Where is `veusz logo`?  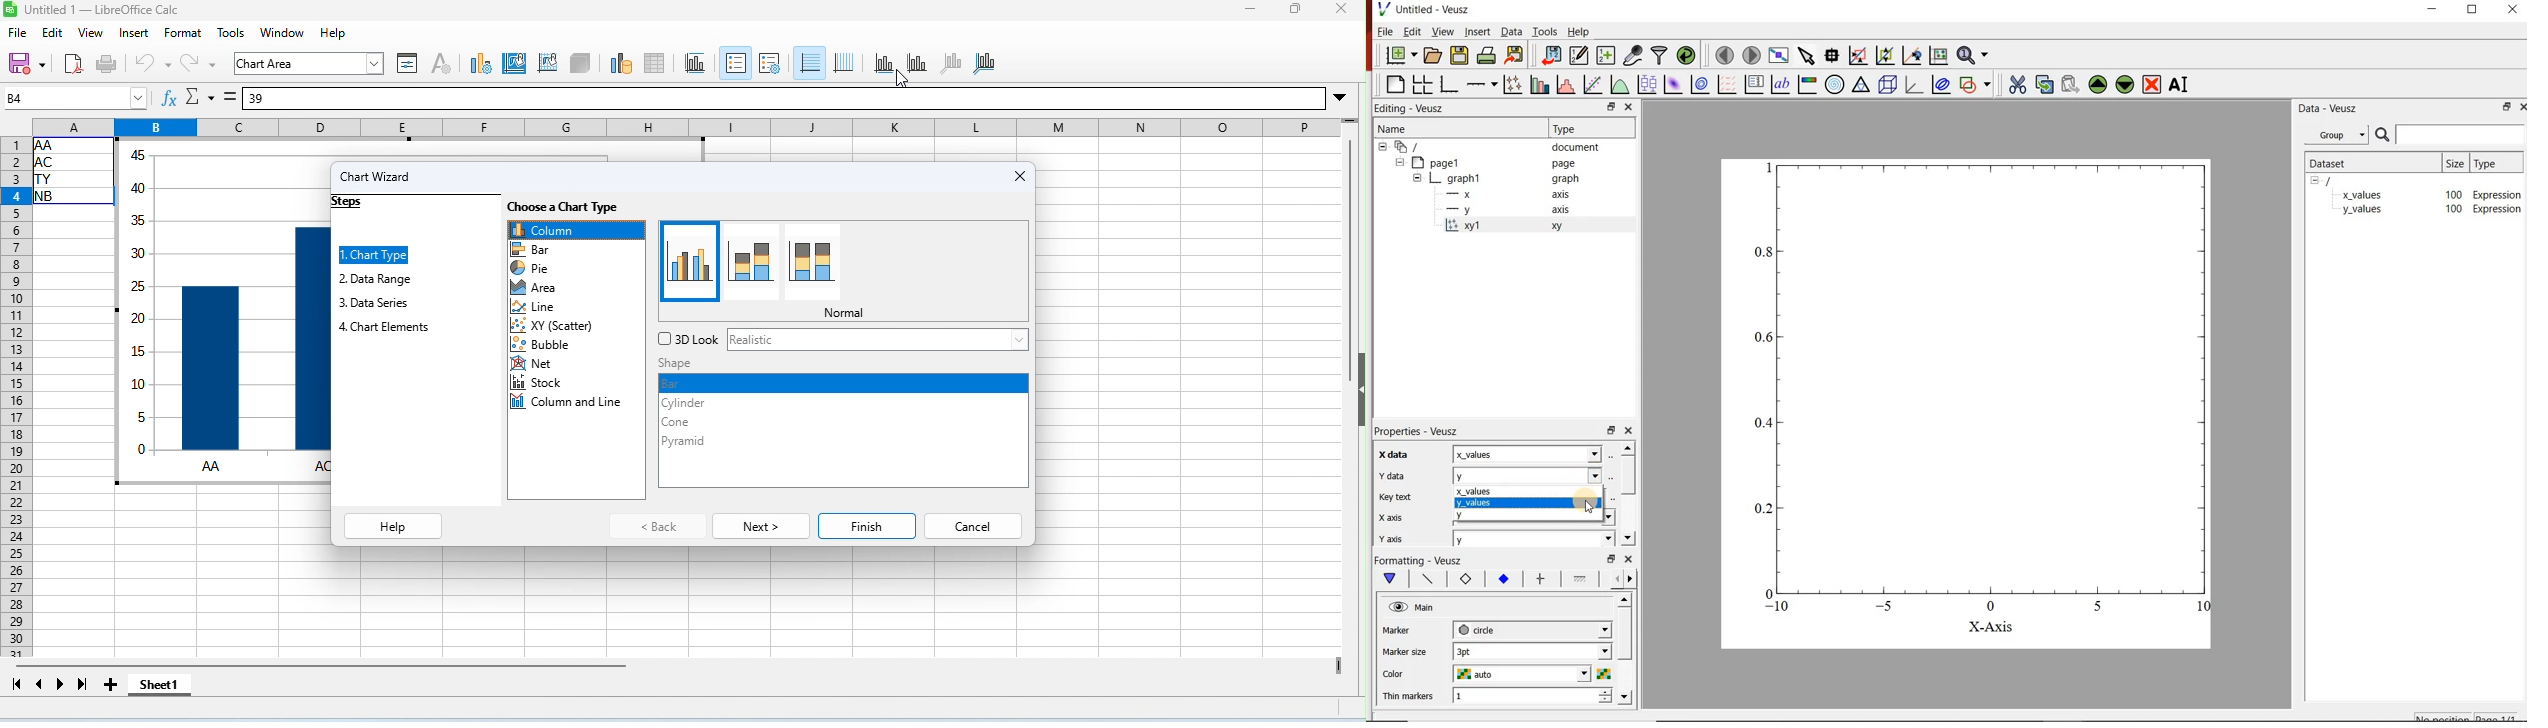 veusz logo is located at coordinates (1379, 9).